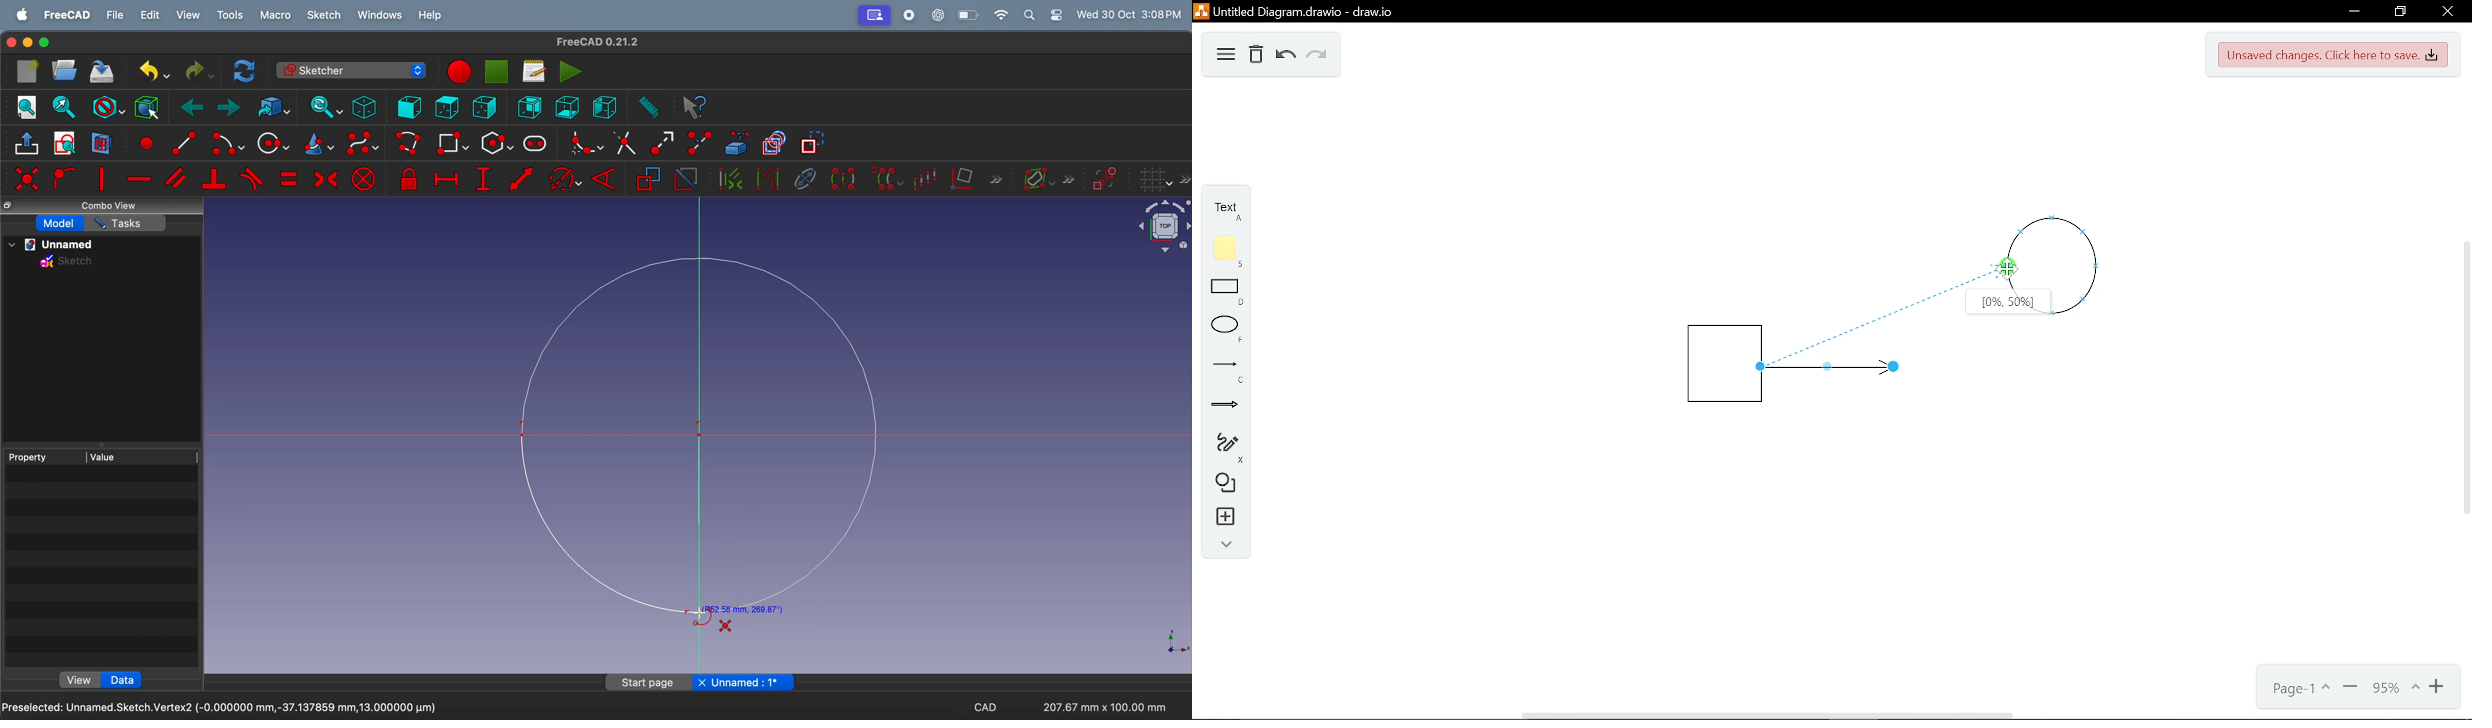  What do you see at coordinates (939, 14) in the screenshot?
I see `chatgpt` at bounding box center [939, 14].